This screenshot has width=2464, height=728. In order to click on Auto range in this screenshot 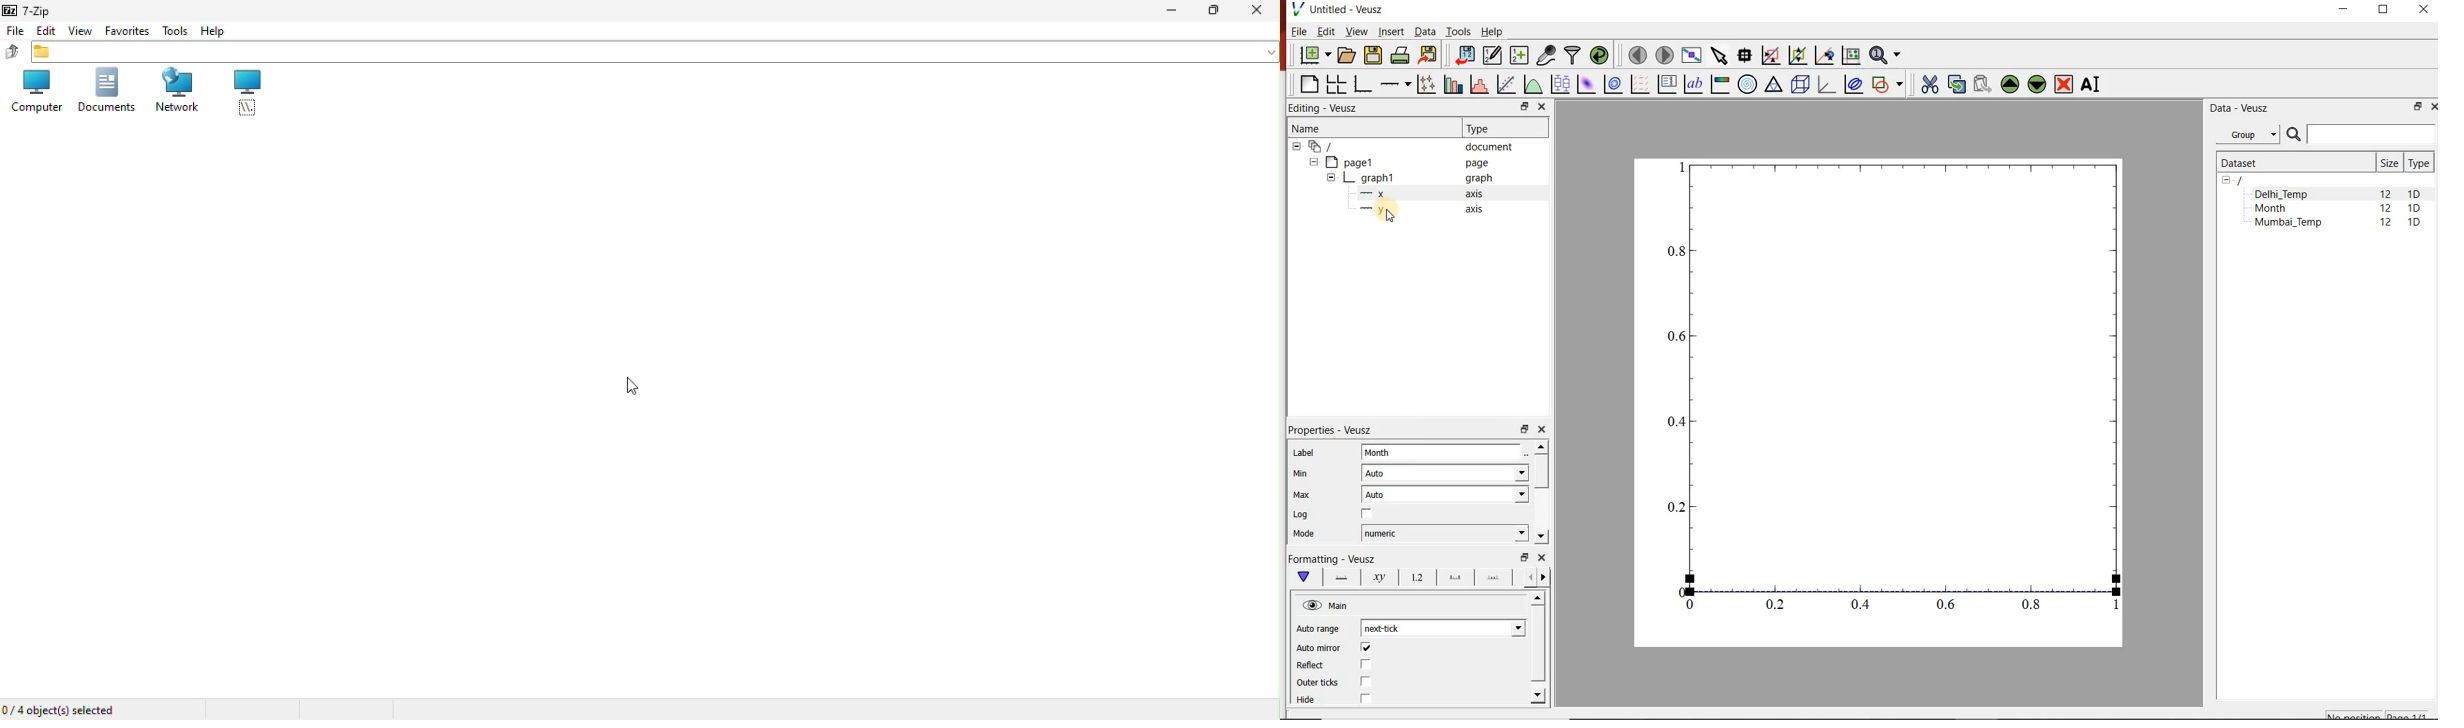, I will do `click(1321, 628)`.